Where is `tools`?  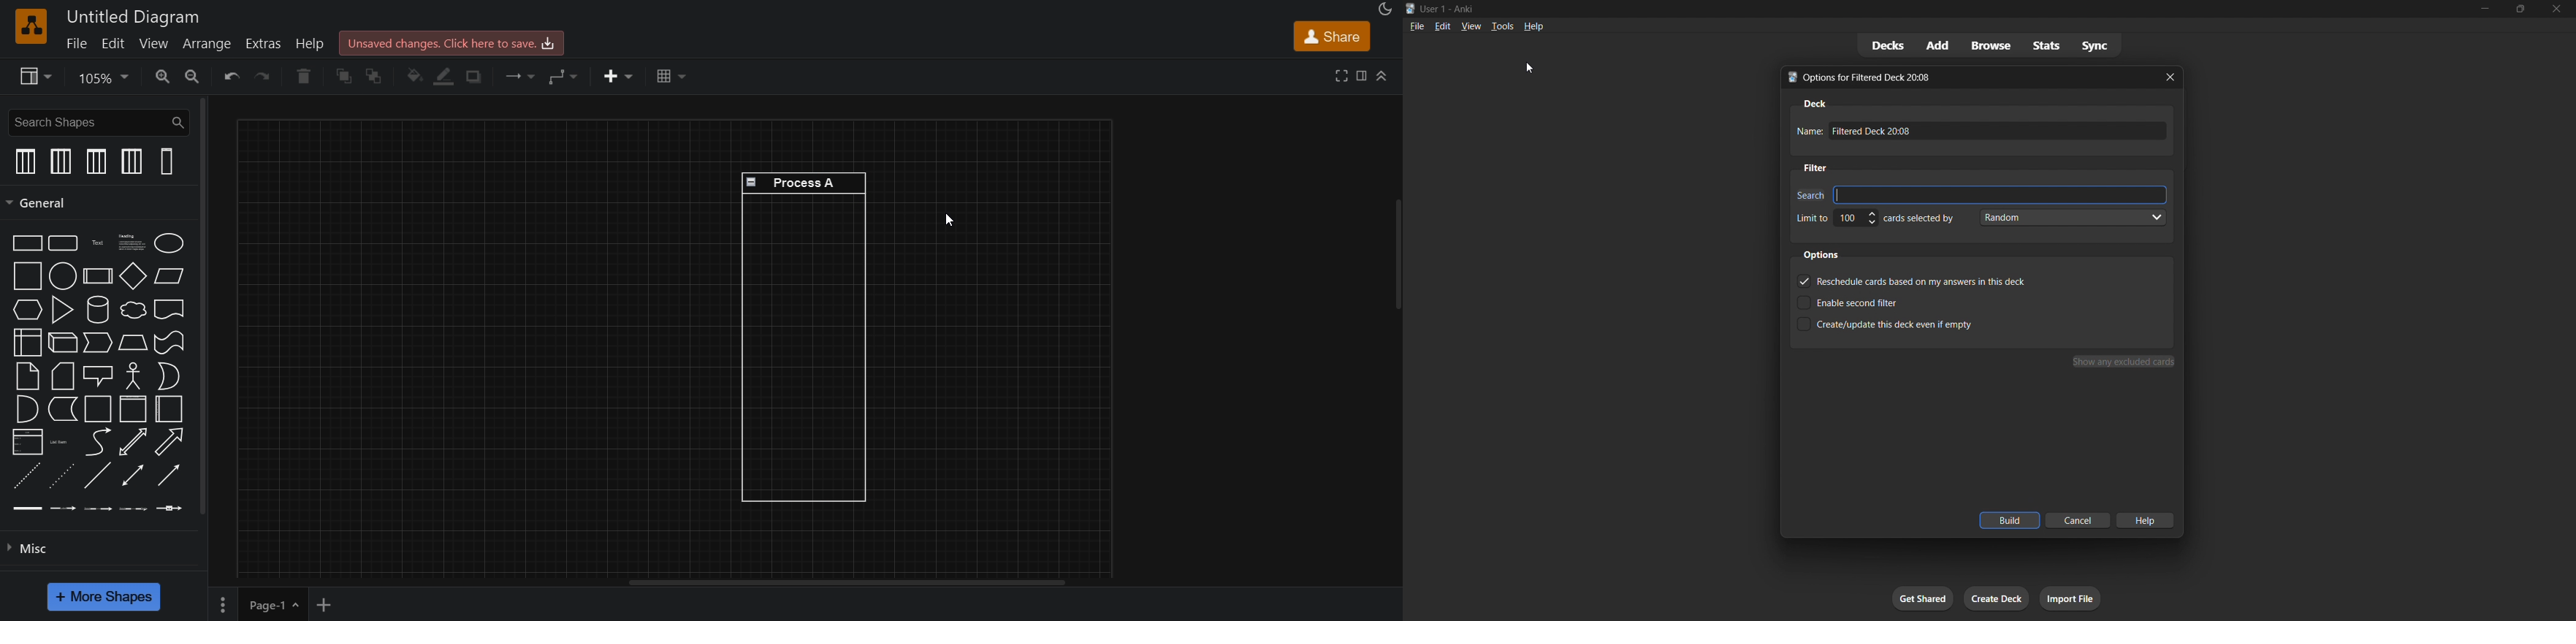 tools is located at coordinates (1502, 27).